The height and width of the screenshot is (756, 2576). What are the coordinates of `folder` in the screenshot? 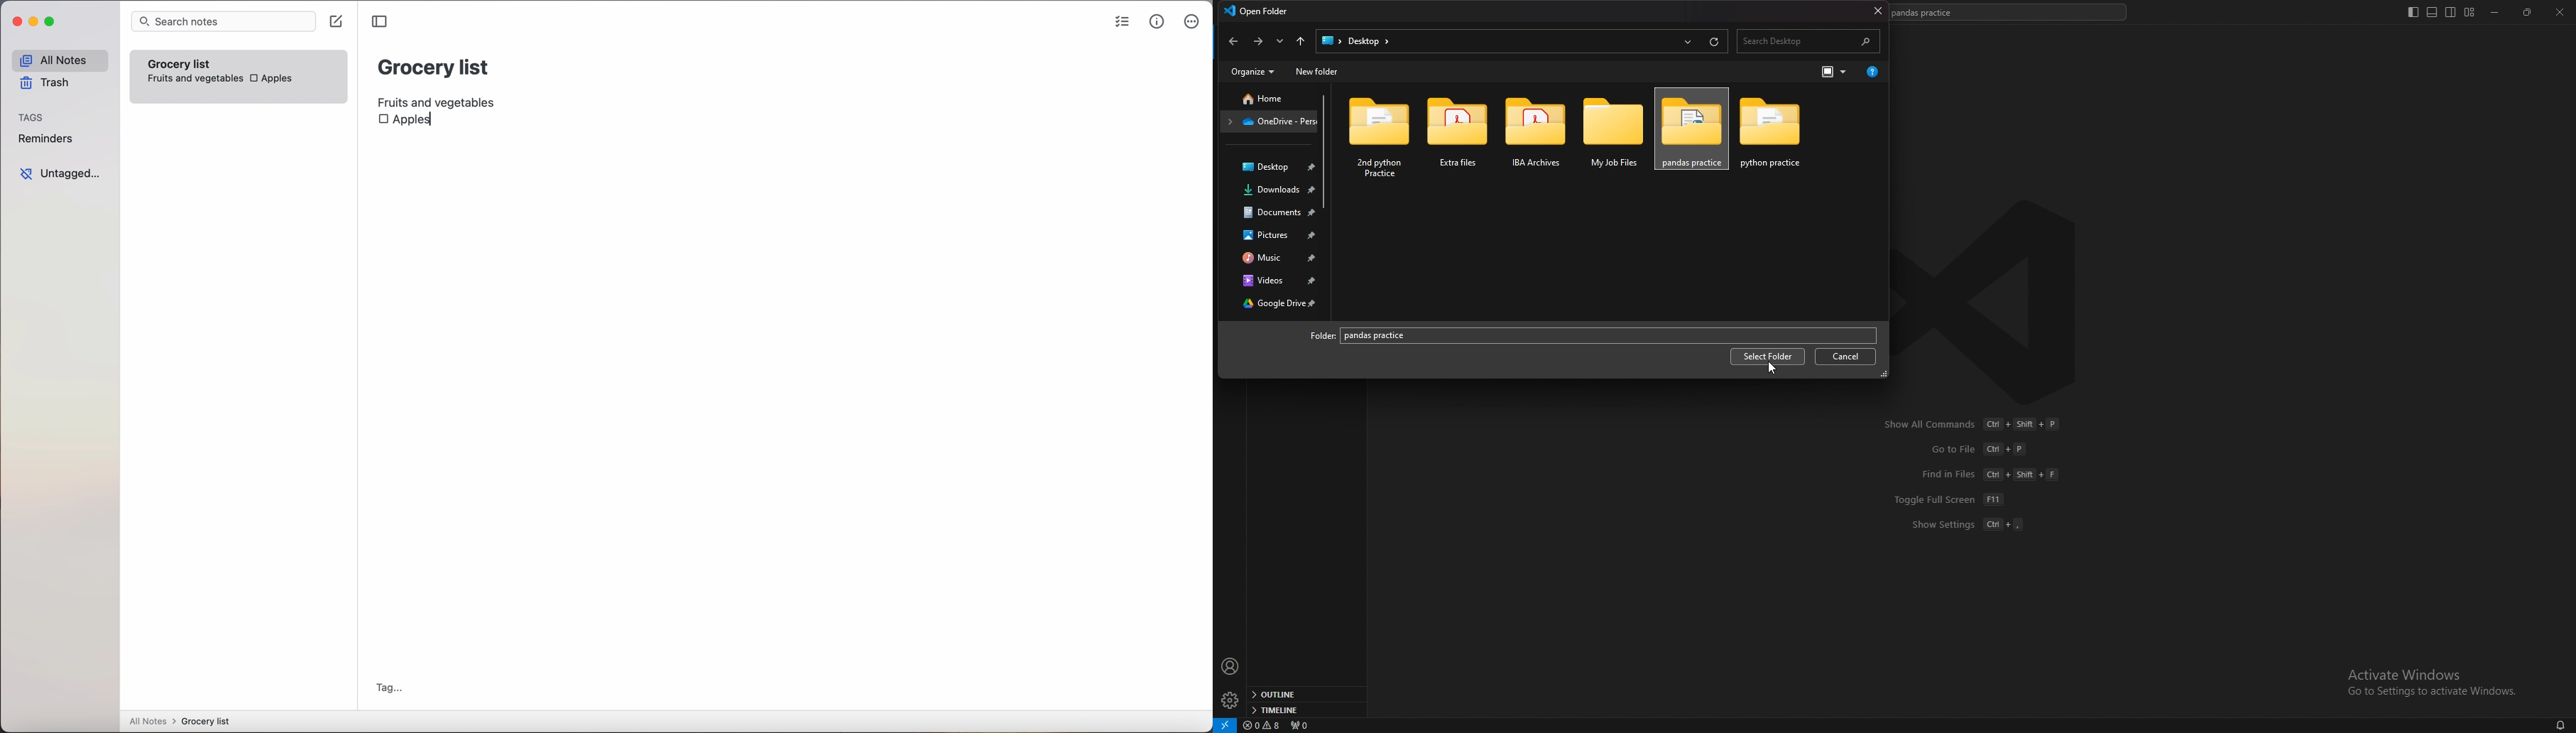 It's located at (1271, 97).